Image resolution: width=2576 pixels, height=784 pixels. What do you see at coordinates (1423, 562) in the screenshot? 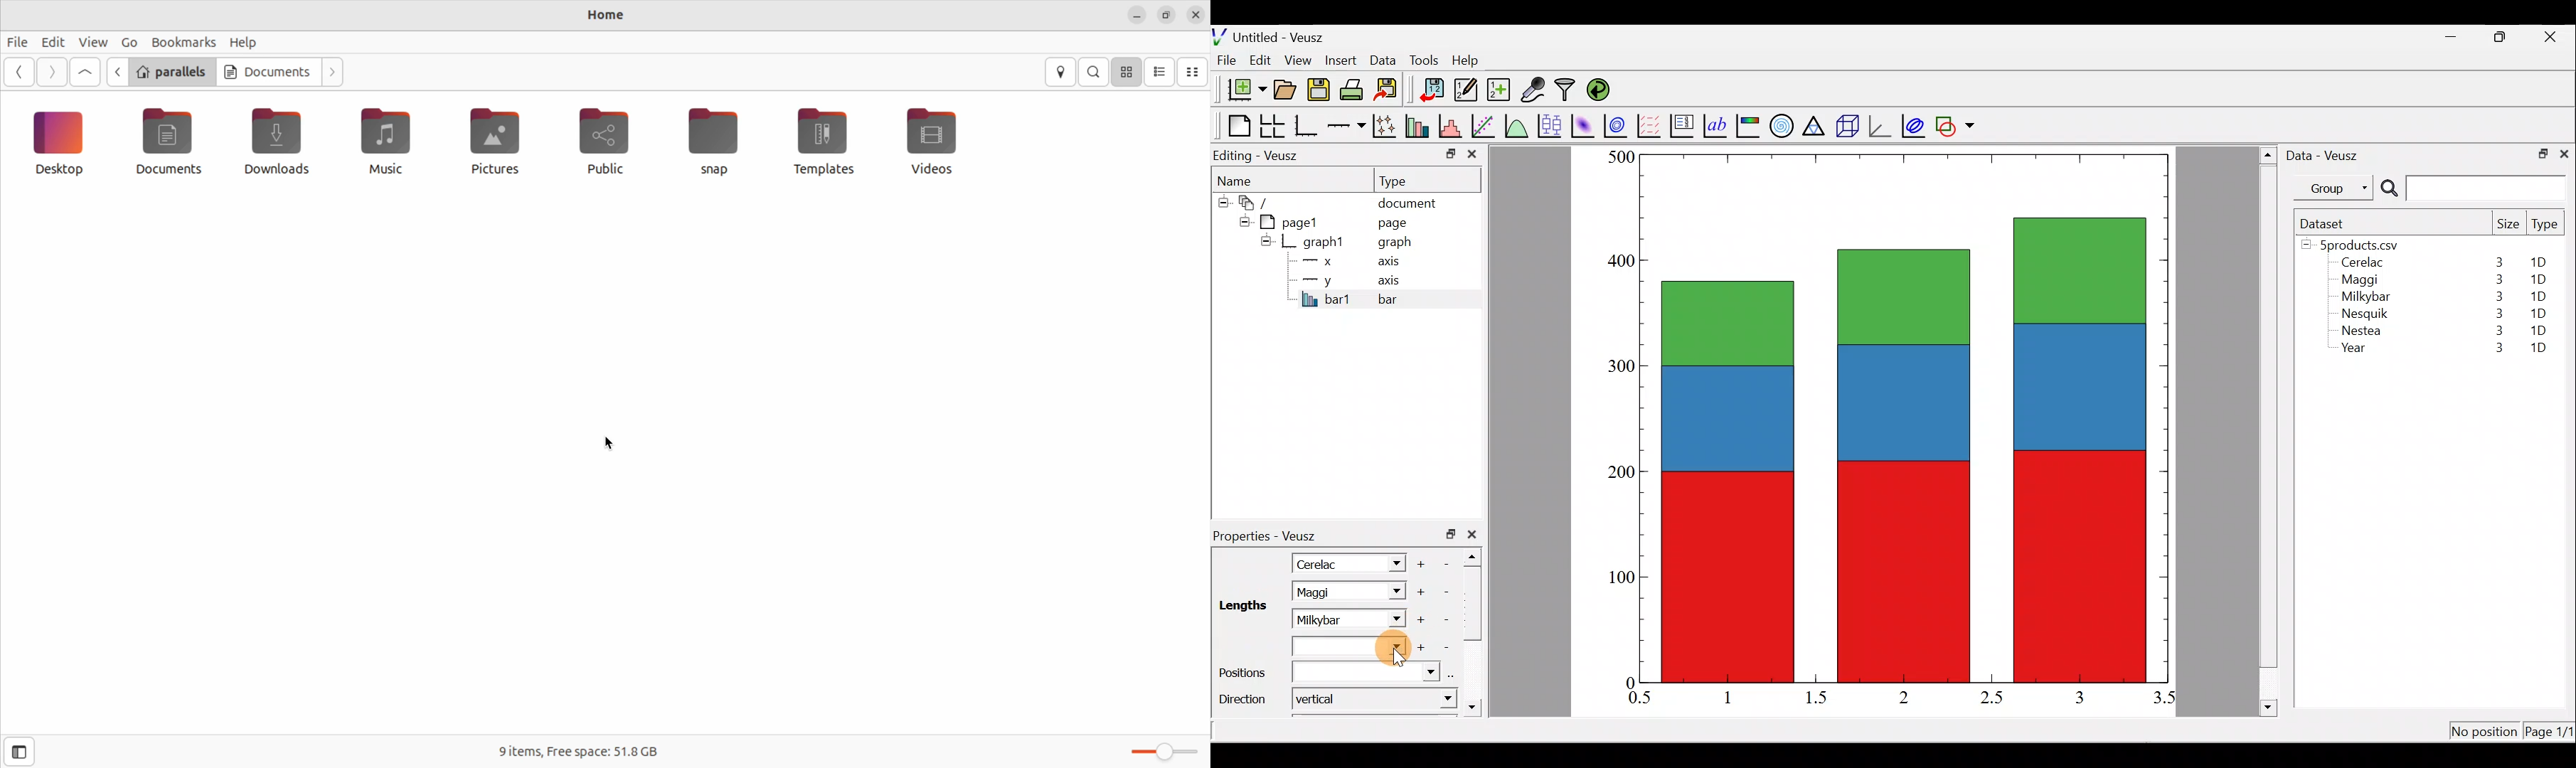
I see `Add another item` at bounding box center [1423, 562].